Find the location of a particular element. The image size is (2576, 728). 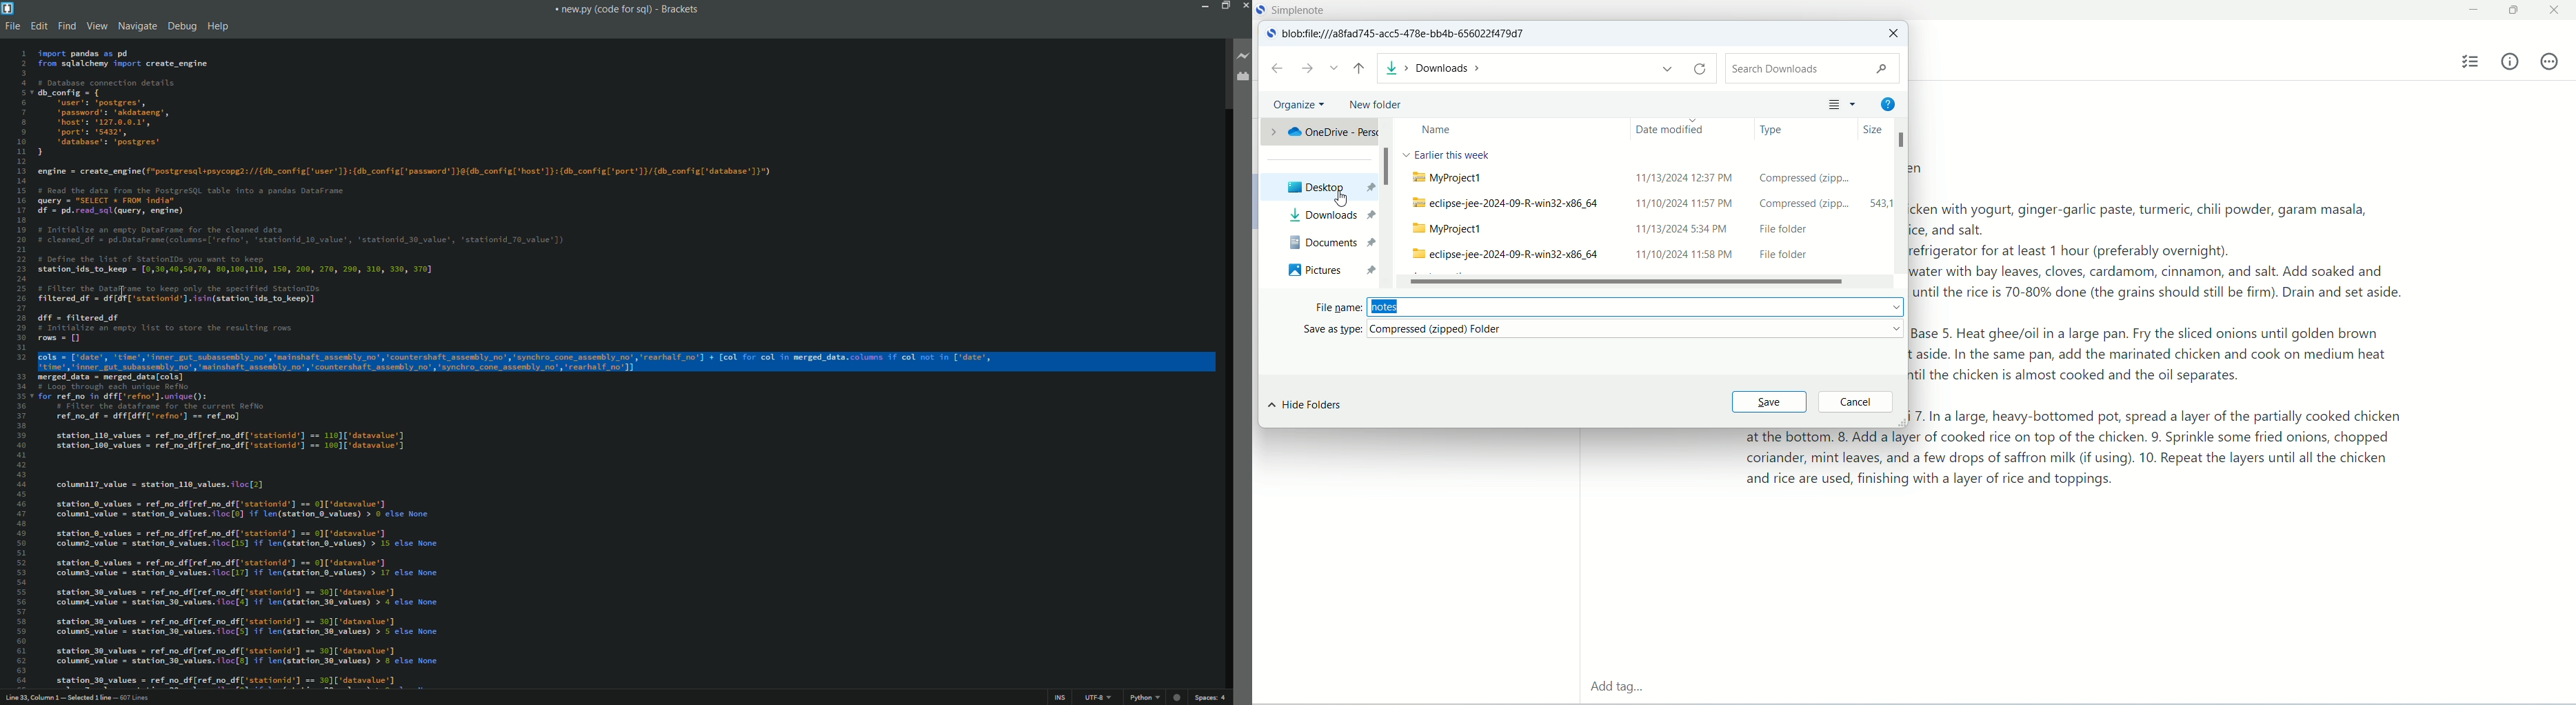

hide folders is located at coordinates (1305, 406).